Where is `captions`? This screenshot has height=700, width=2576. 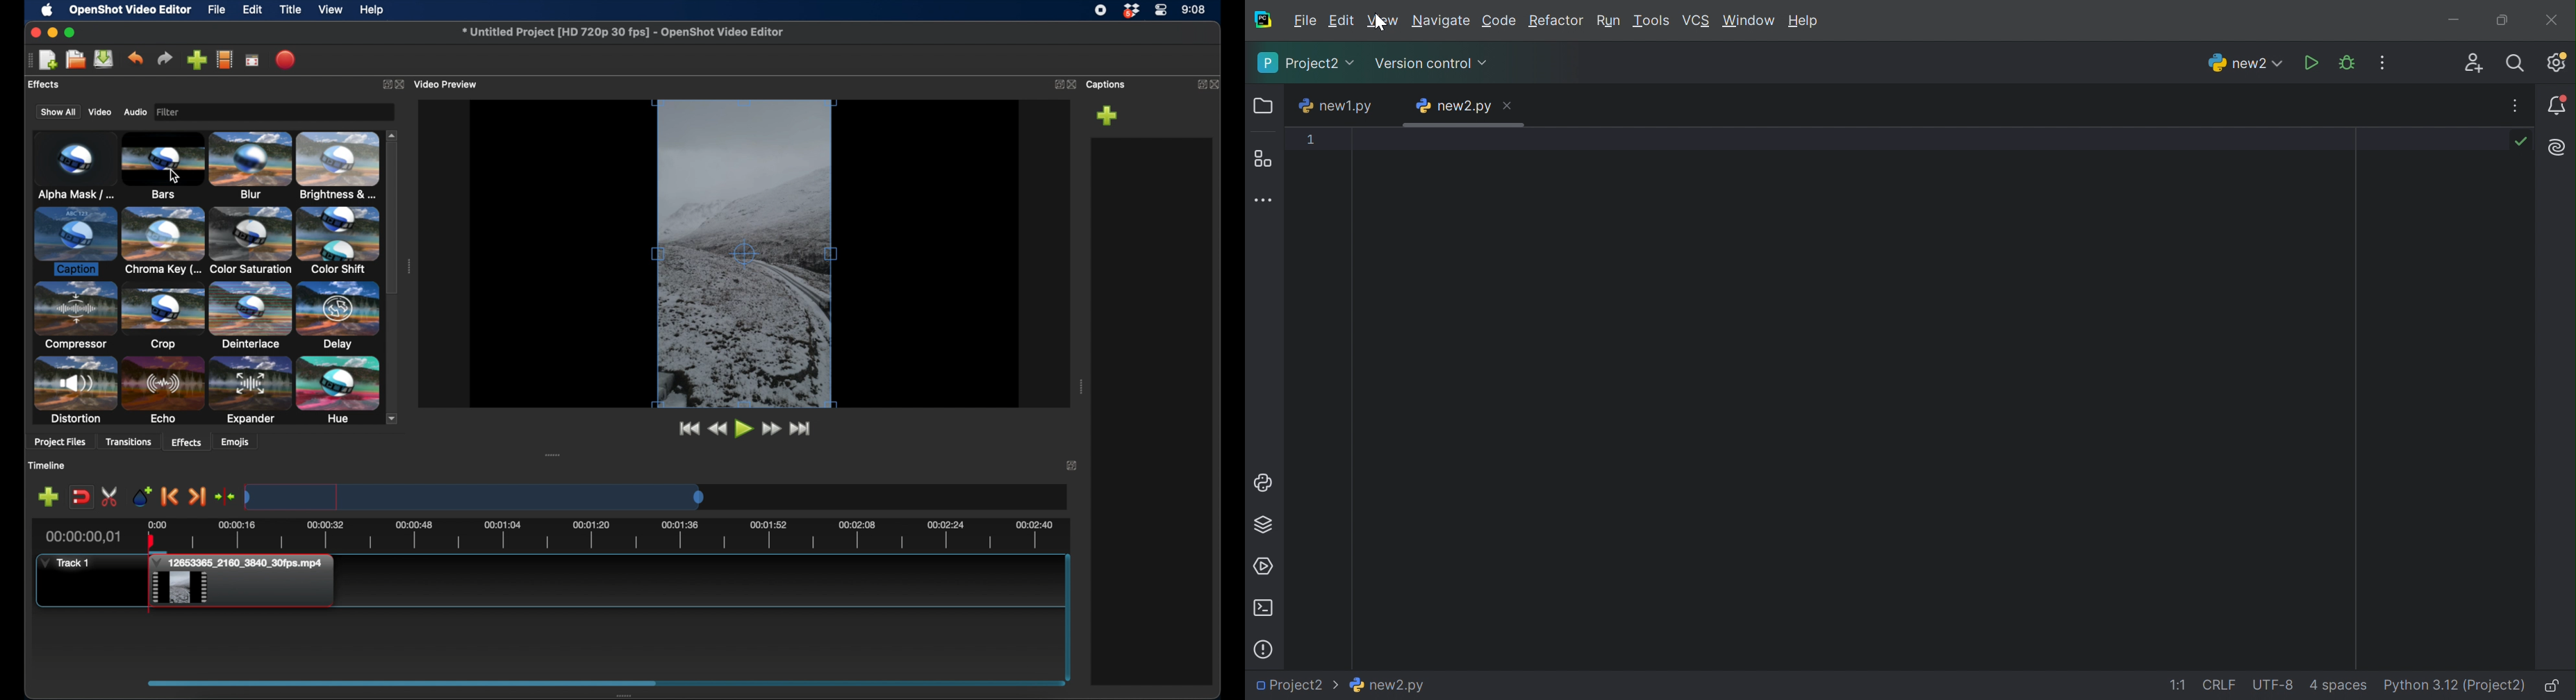
captions is located at coordinates (1107, 85).